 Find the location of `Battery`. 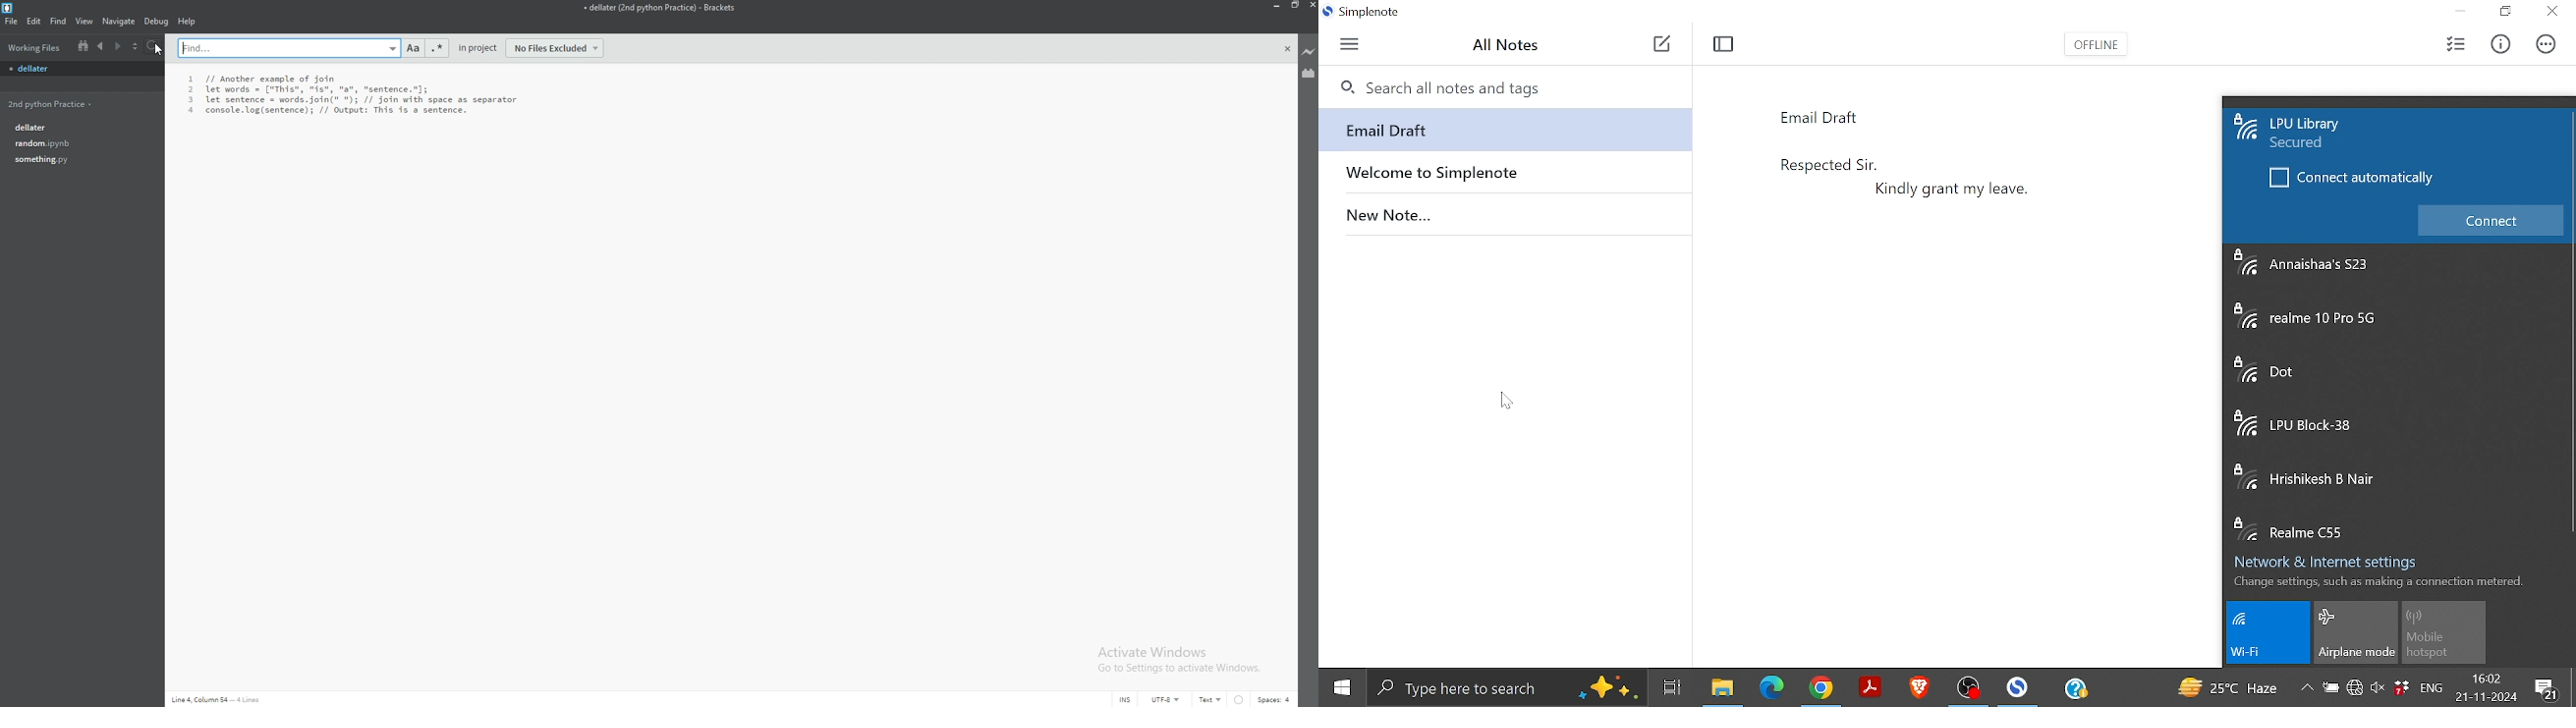

Battery is located at coordinates (2332, 690).